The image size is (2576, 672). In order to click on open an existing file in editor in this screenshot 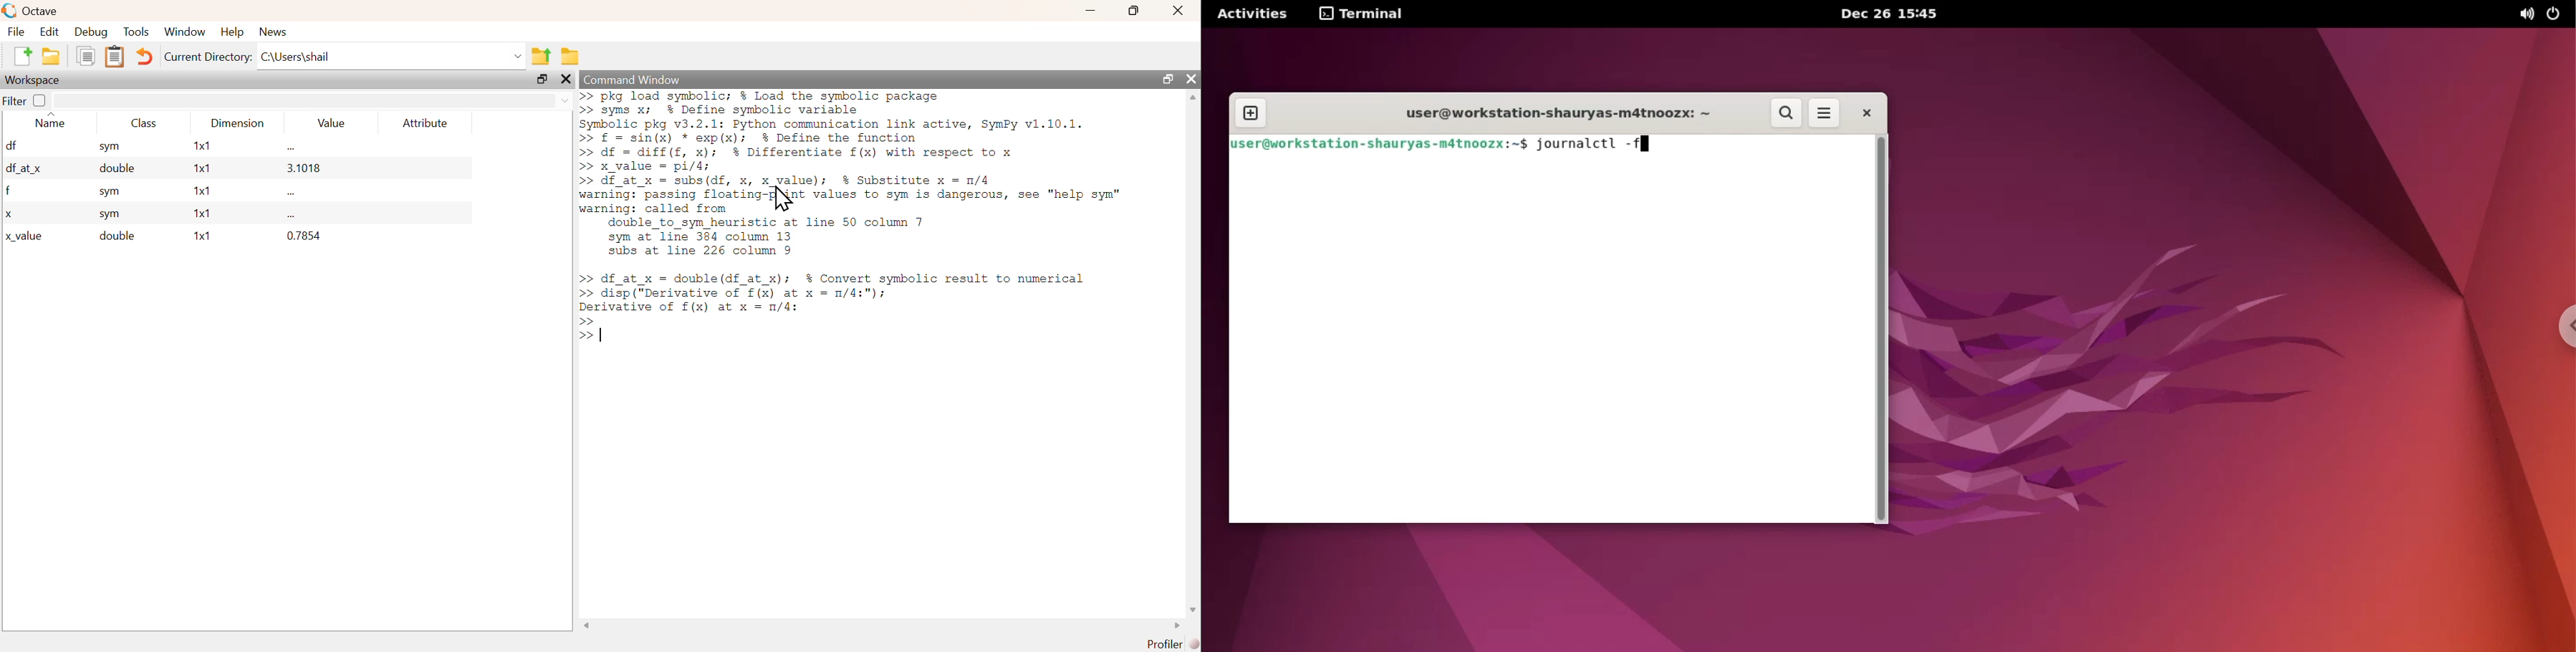, I will do `click(52, 56)`.